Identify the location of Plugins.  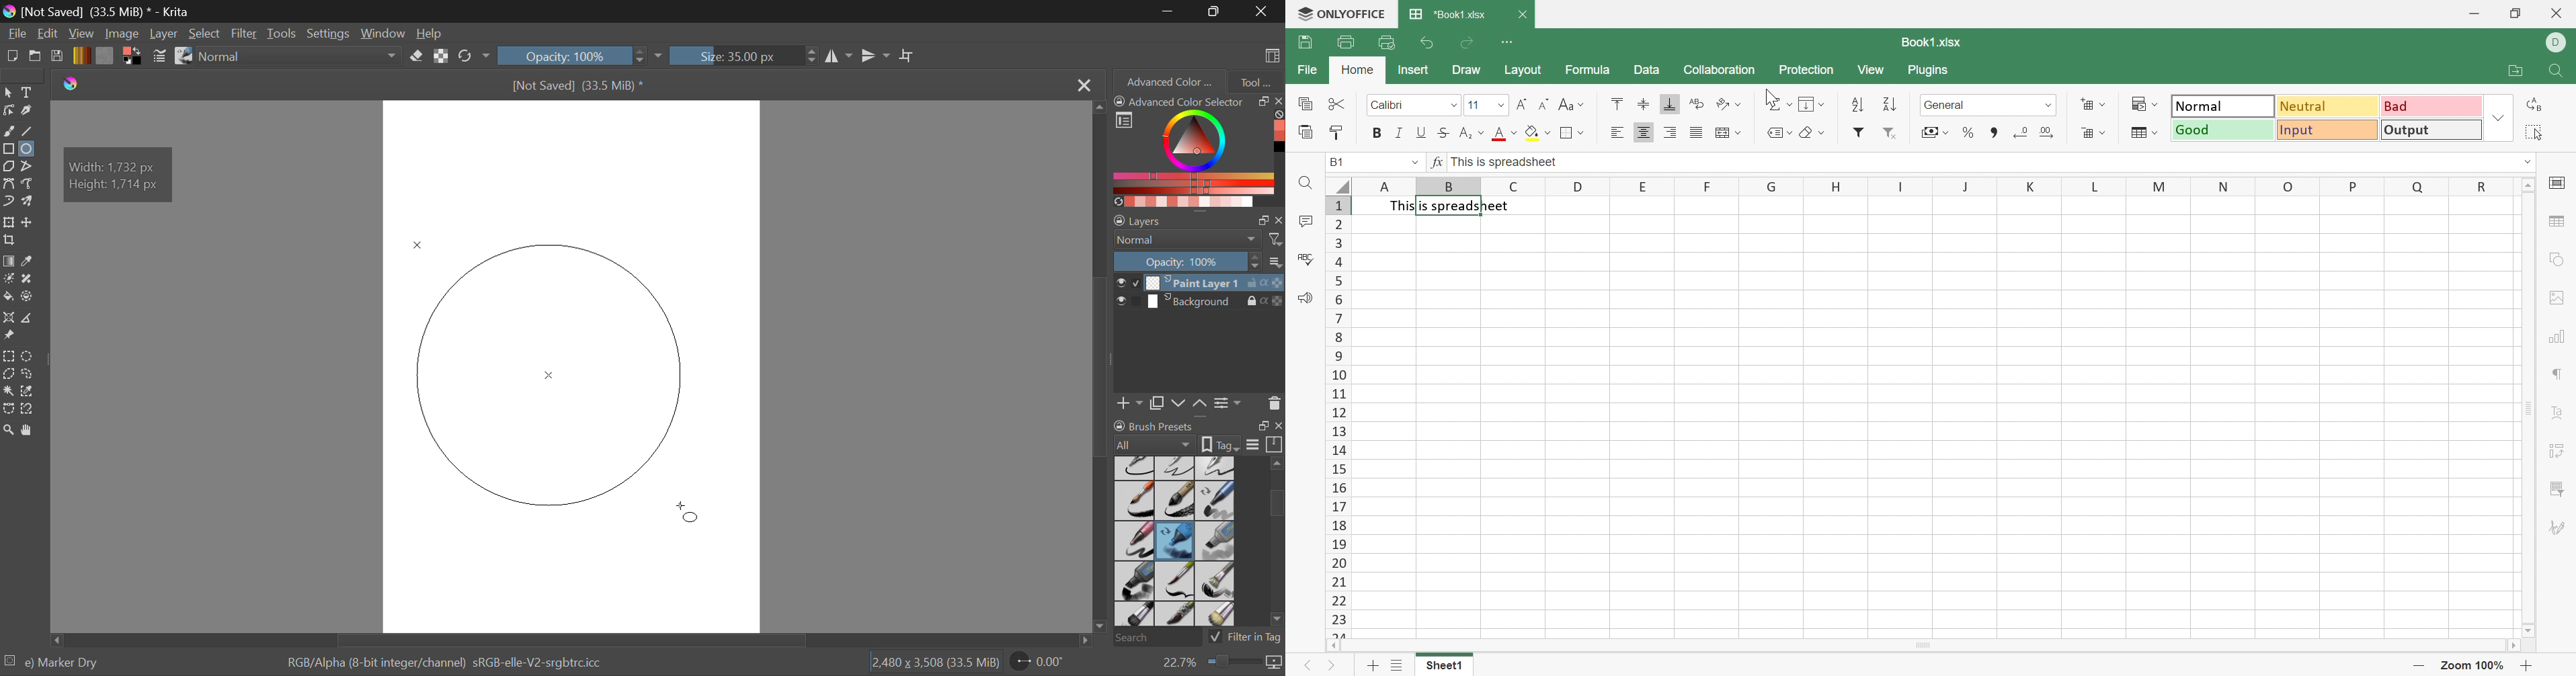
(1931, 70).